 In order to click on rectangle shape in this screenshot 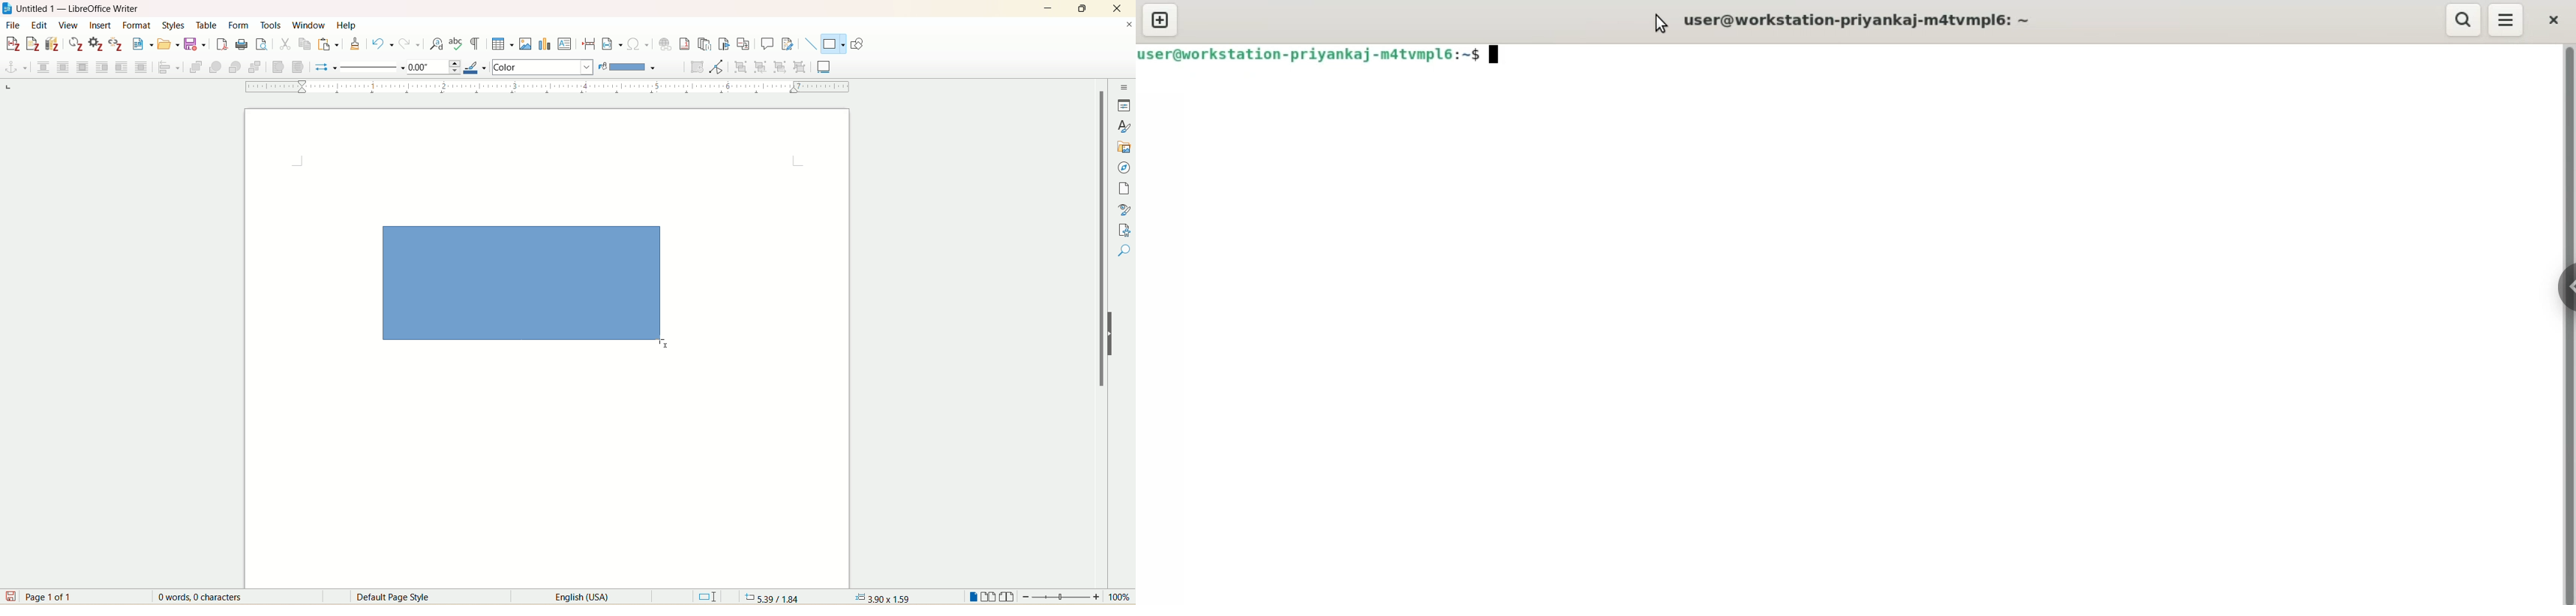, I will do `click(533, 291)`.